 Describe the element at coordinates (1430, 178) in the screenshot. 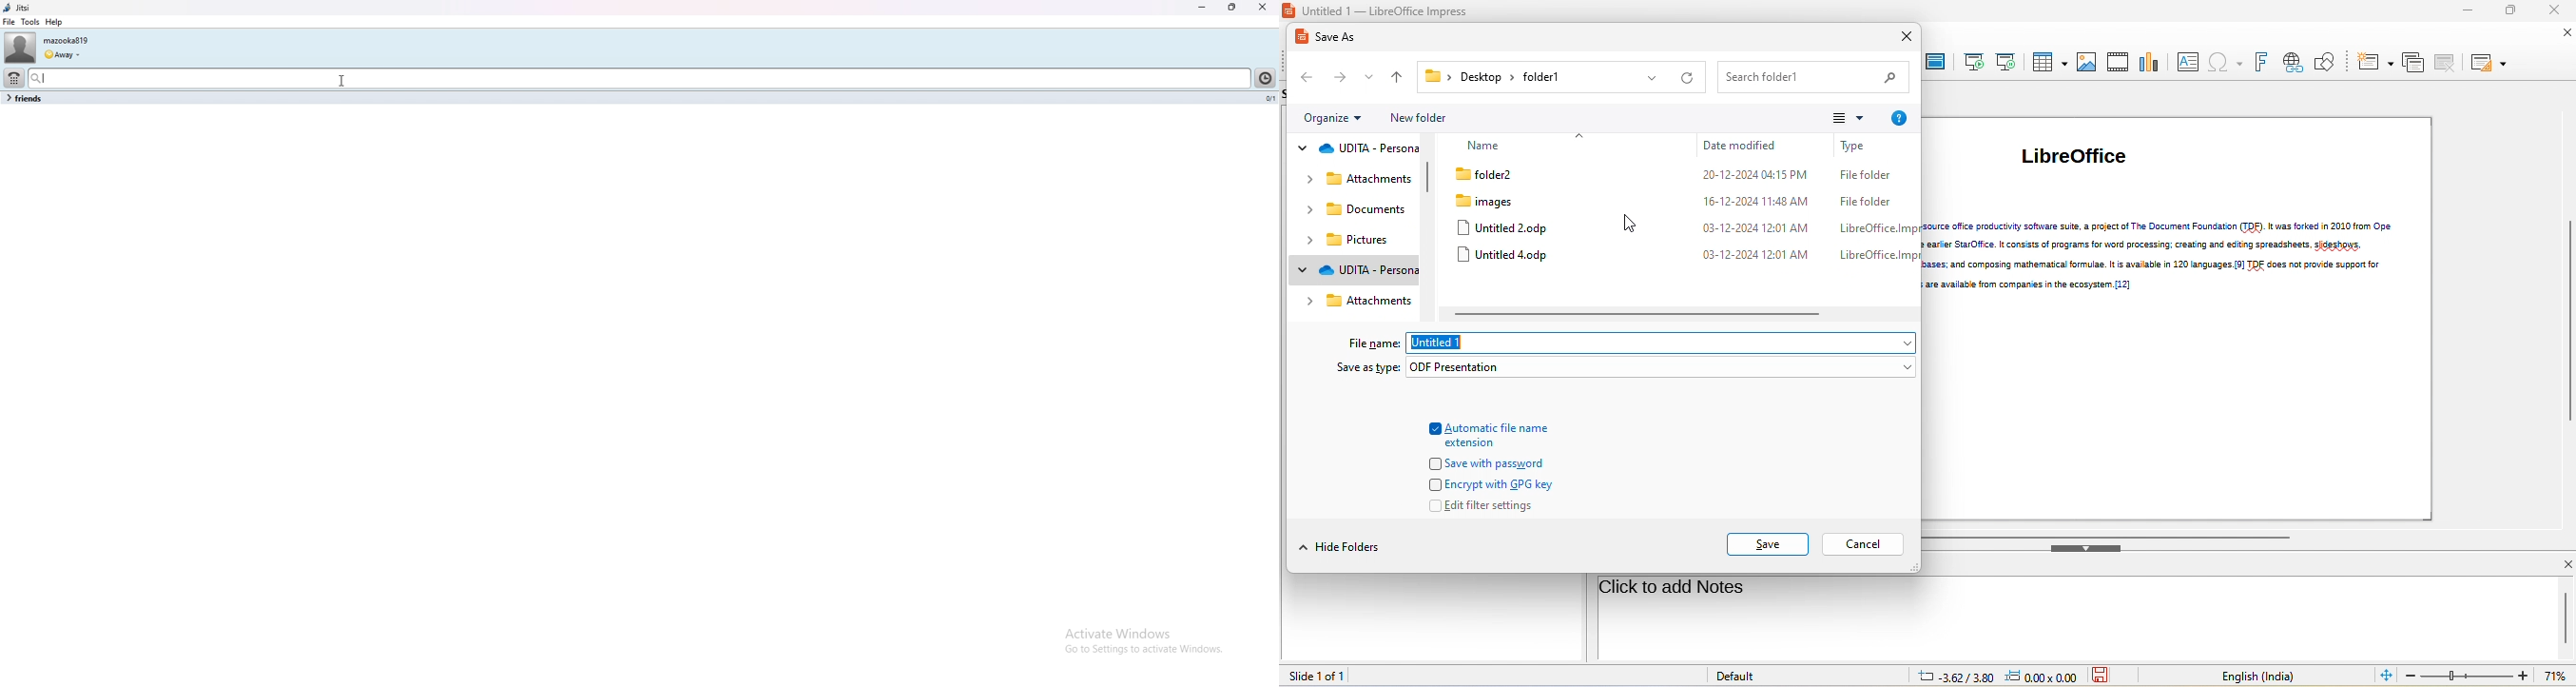

I see `vertical scroll bar` at that location.